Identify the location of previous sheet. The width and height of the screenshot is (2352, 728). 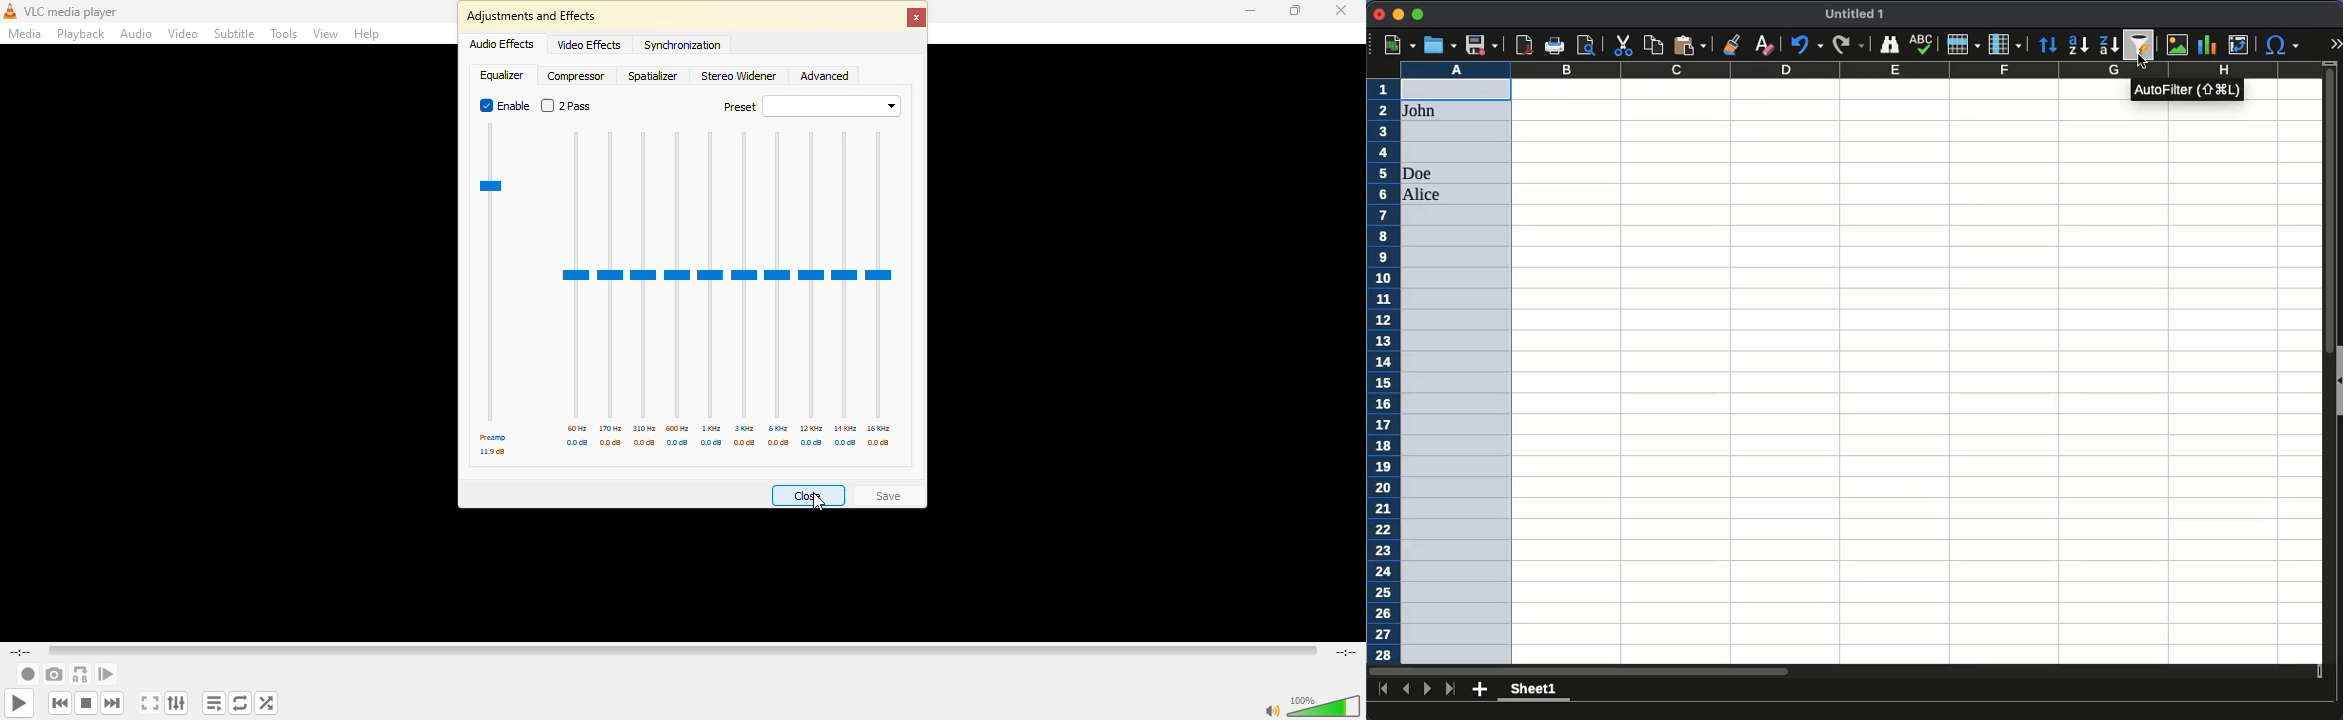
(1408, 689).